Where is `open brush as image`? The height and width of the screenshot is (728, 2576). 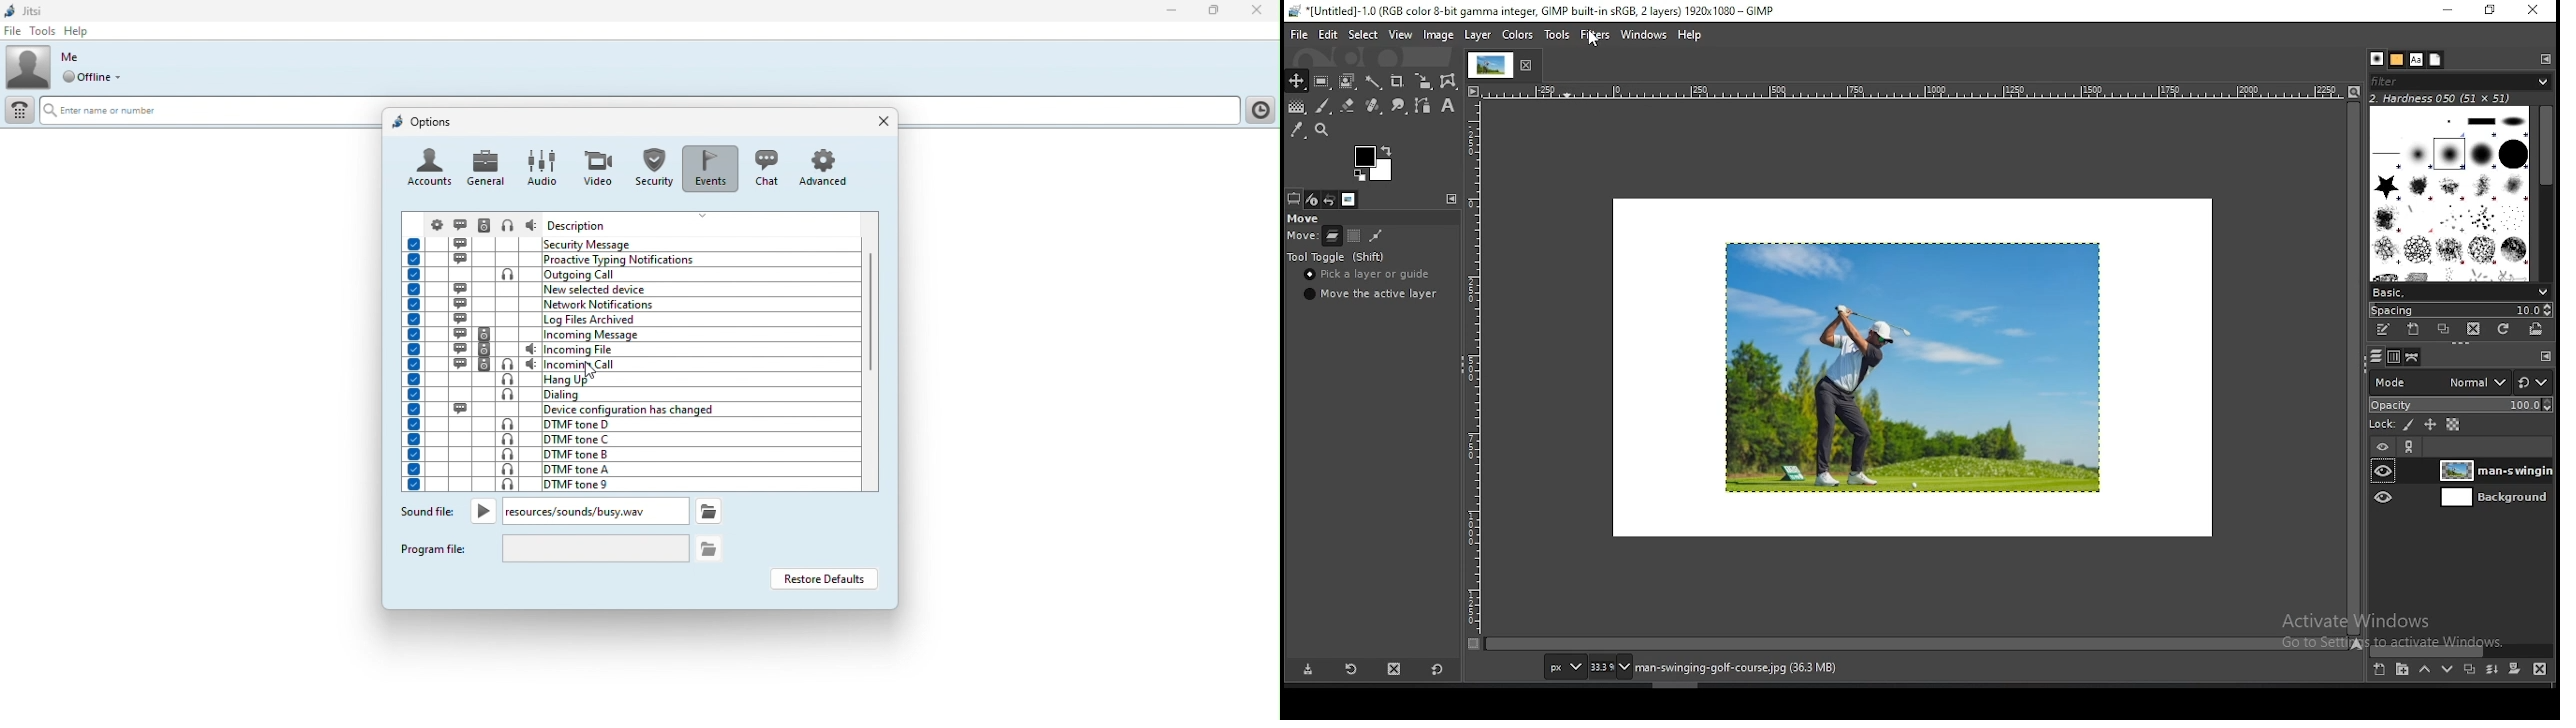
open brush as image is located at coordinates (2540, 332).